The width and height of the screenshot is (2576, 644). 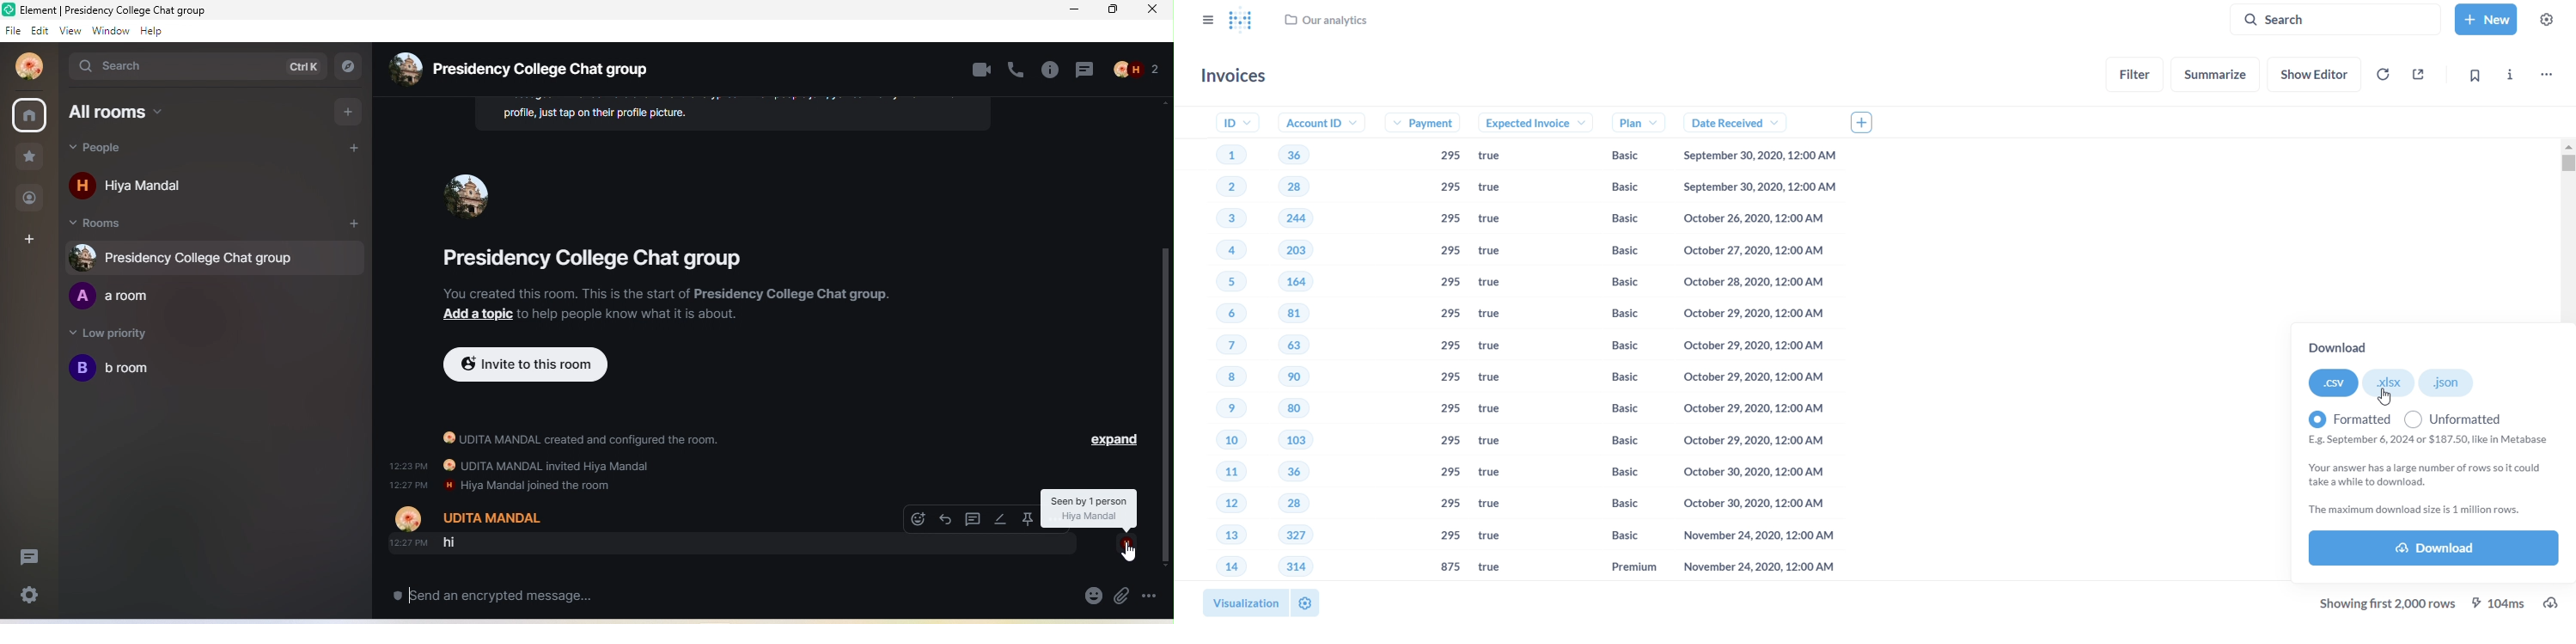 I want to click on October 29, 2020, 12:00 AM, so click(x=1751, y=408).